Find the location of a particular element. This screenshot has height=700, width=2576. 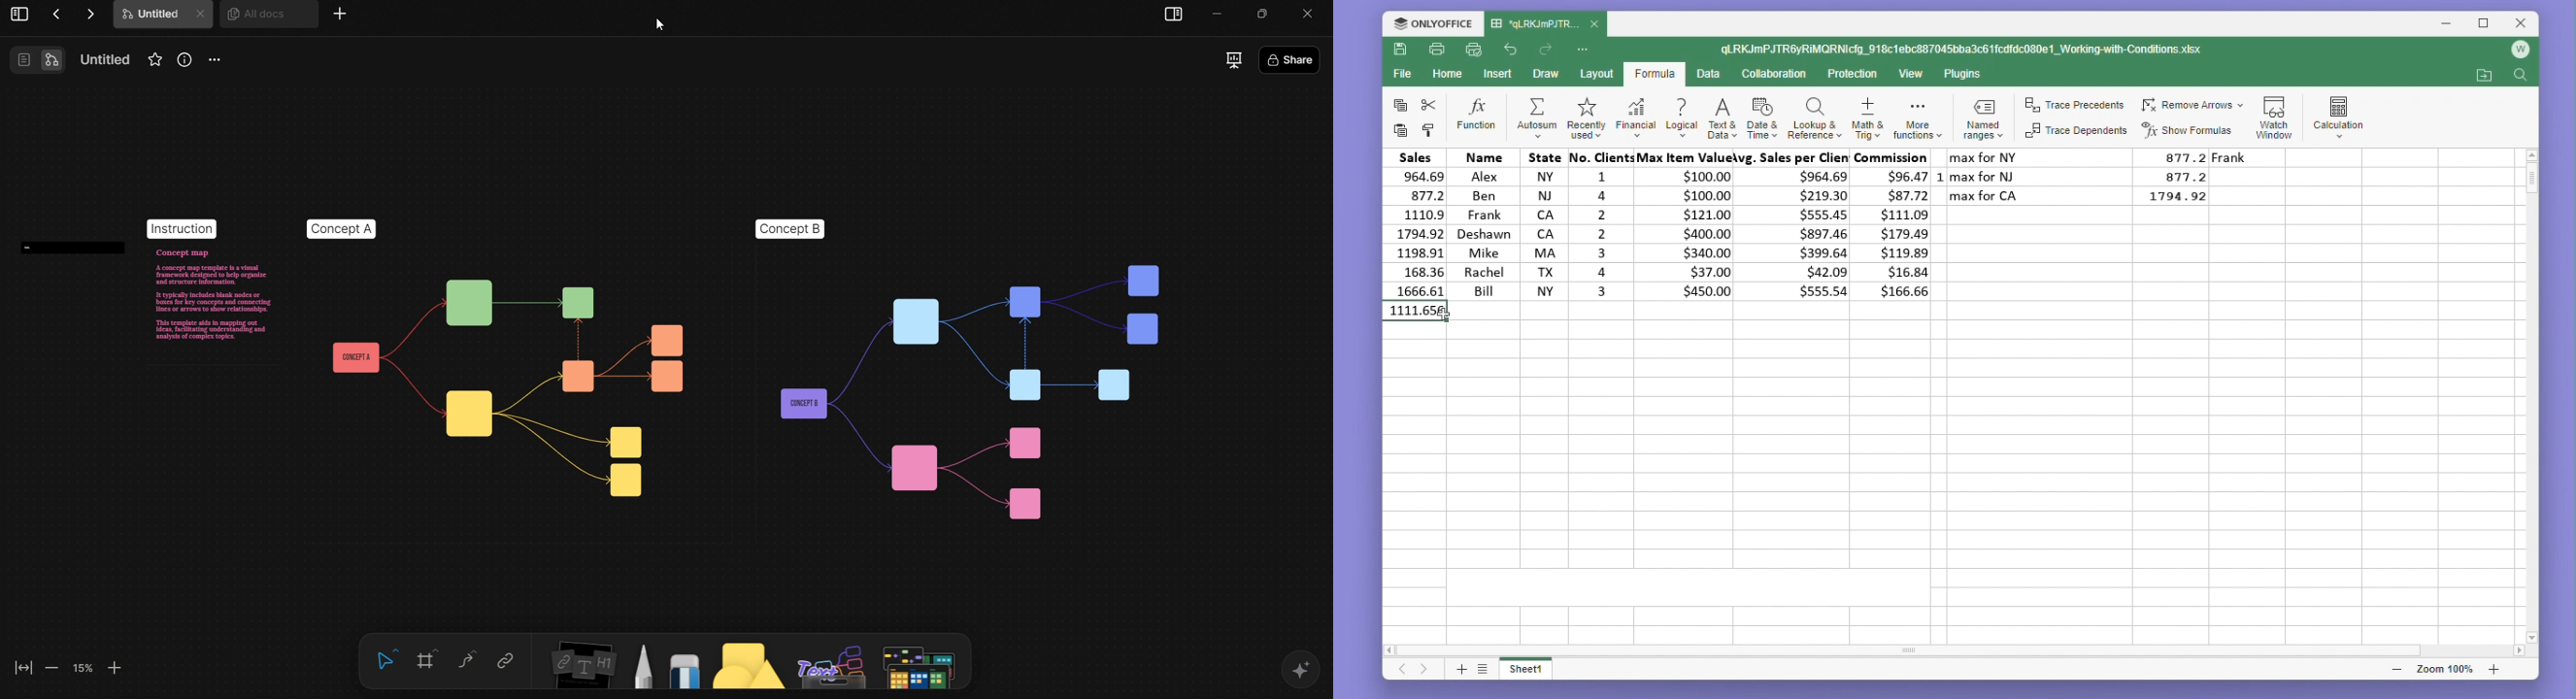

Name is located at coordinates (100, 58).